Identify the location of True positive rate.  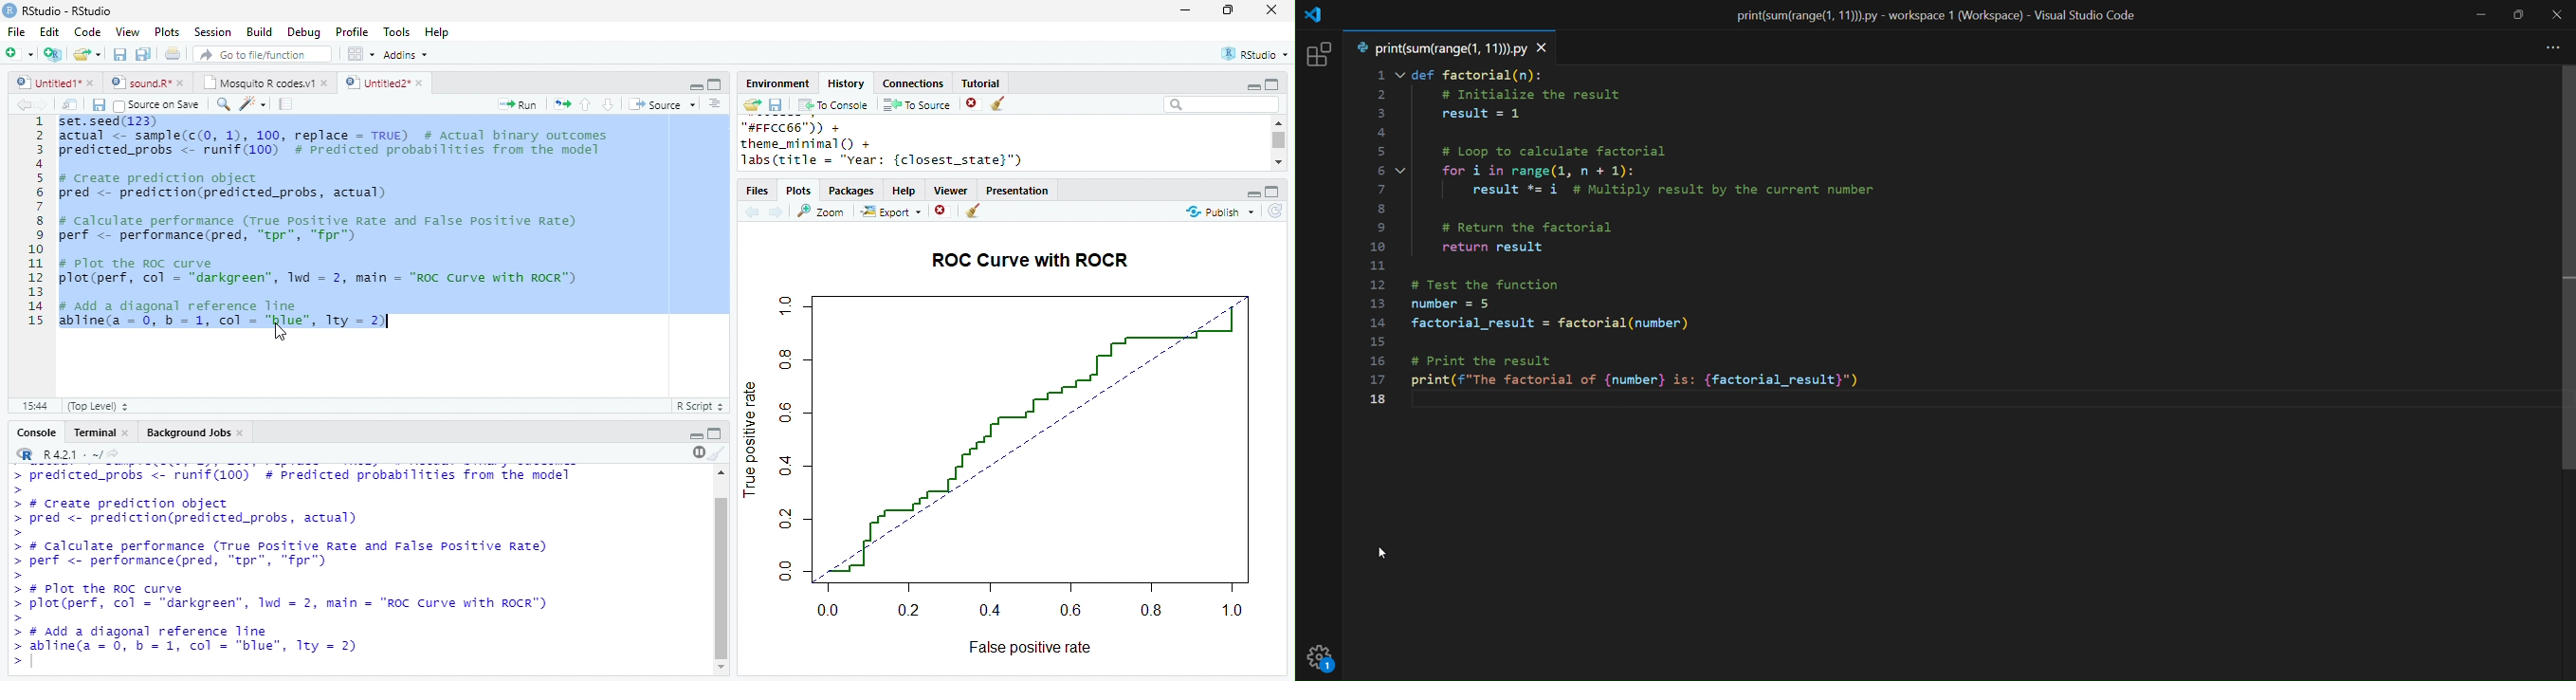
(752, 436).